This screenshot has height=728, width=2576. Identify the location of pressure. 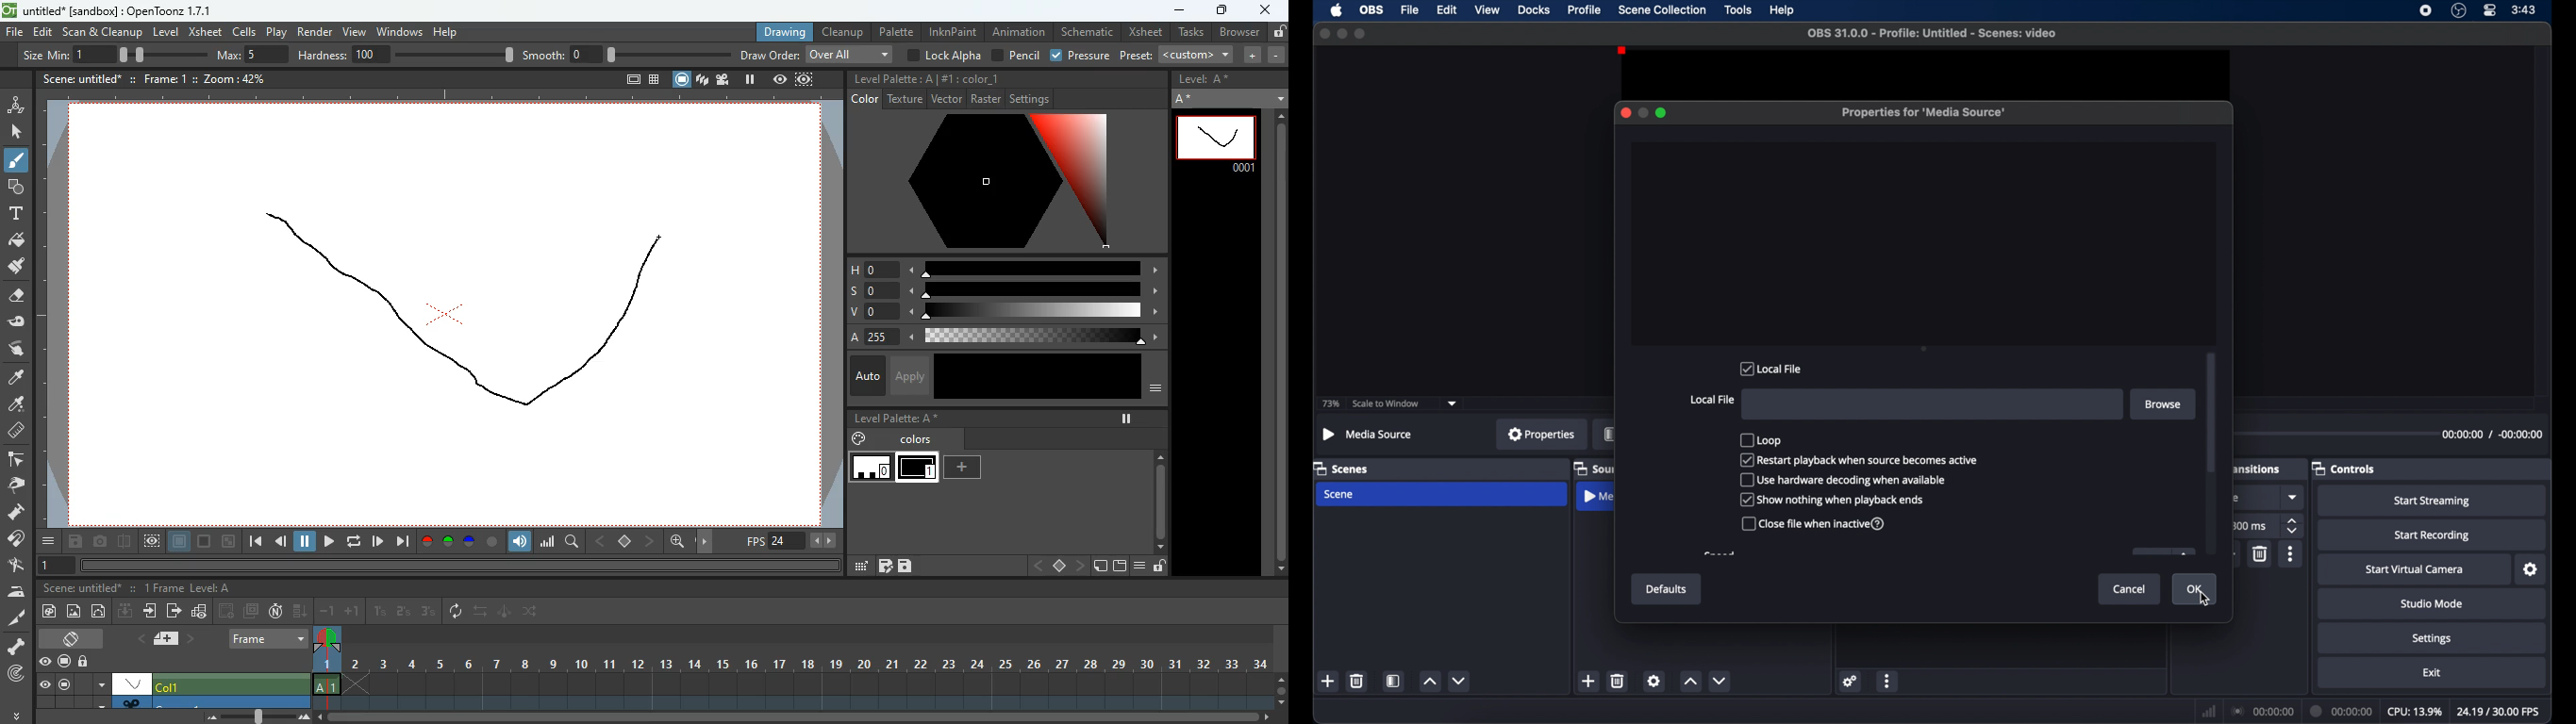
(1082, 57).